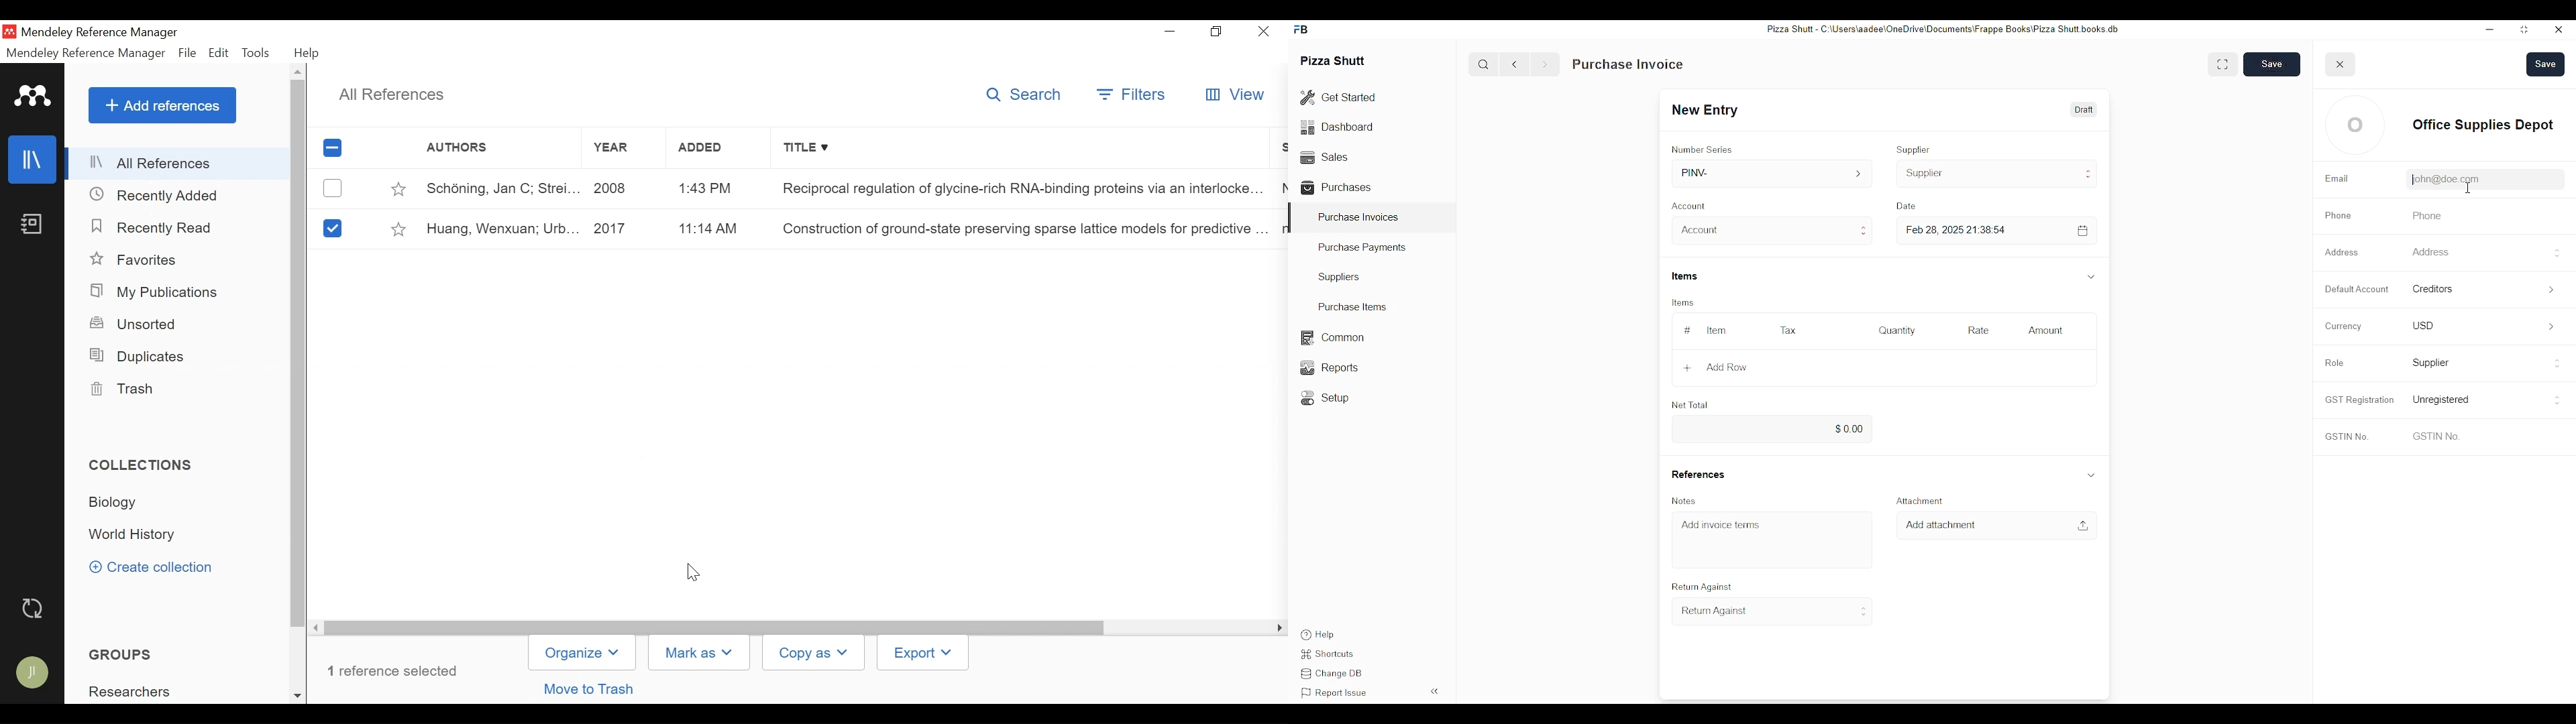  I want to click on Pizza Shutt, so click(1334, 60).